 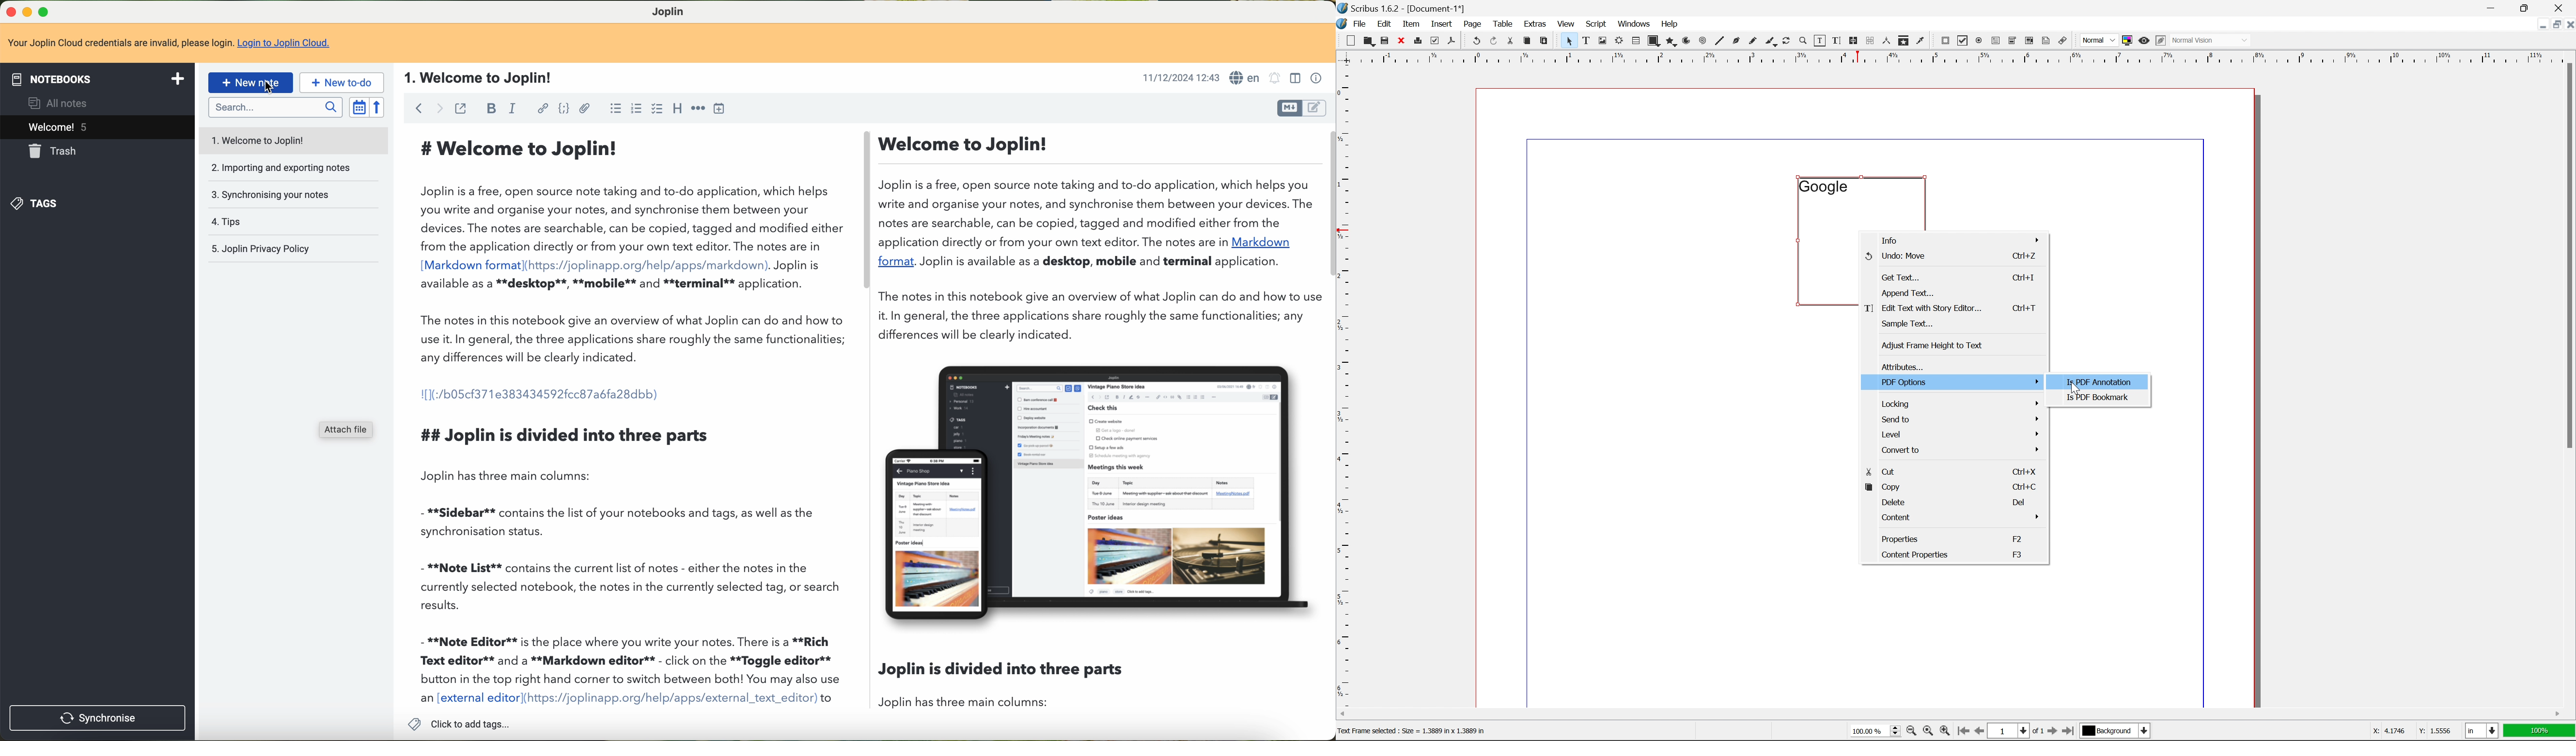 What do you see at coordinates (1179, 79) in the screenshot?
I see `date and hour` at bounding box center [1179, 79].